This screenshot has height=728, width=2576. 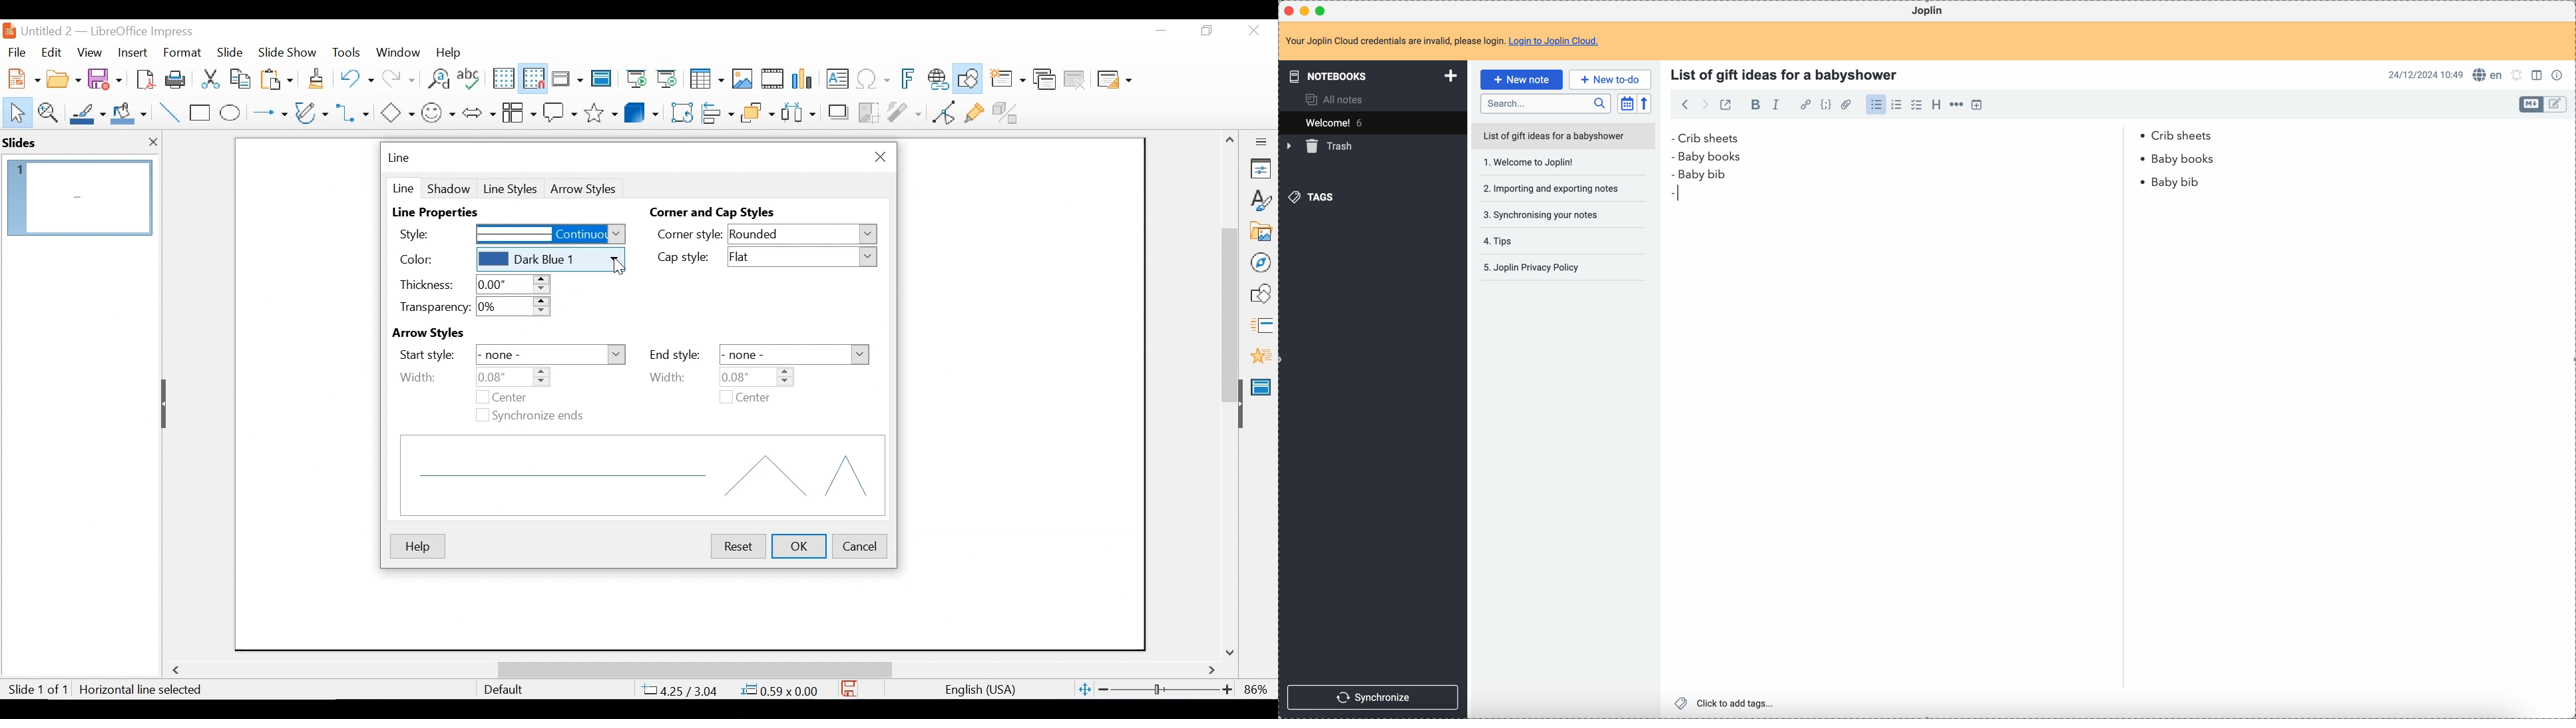 I want to click on Minimize, so click(x=1160, y=31).